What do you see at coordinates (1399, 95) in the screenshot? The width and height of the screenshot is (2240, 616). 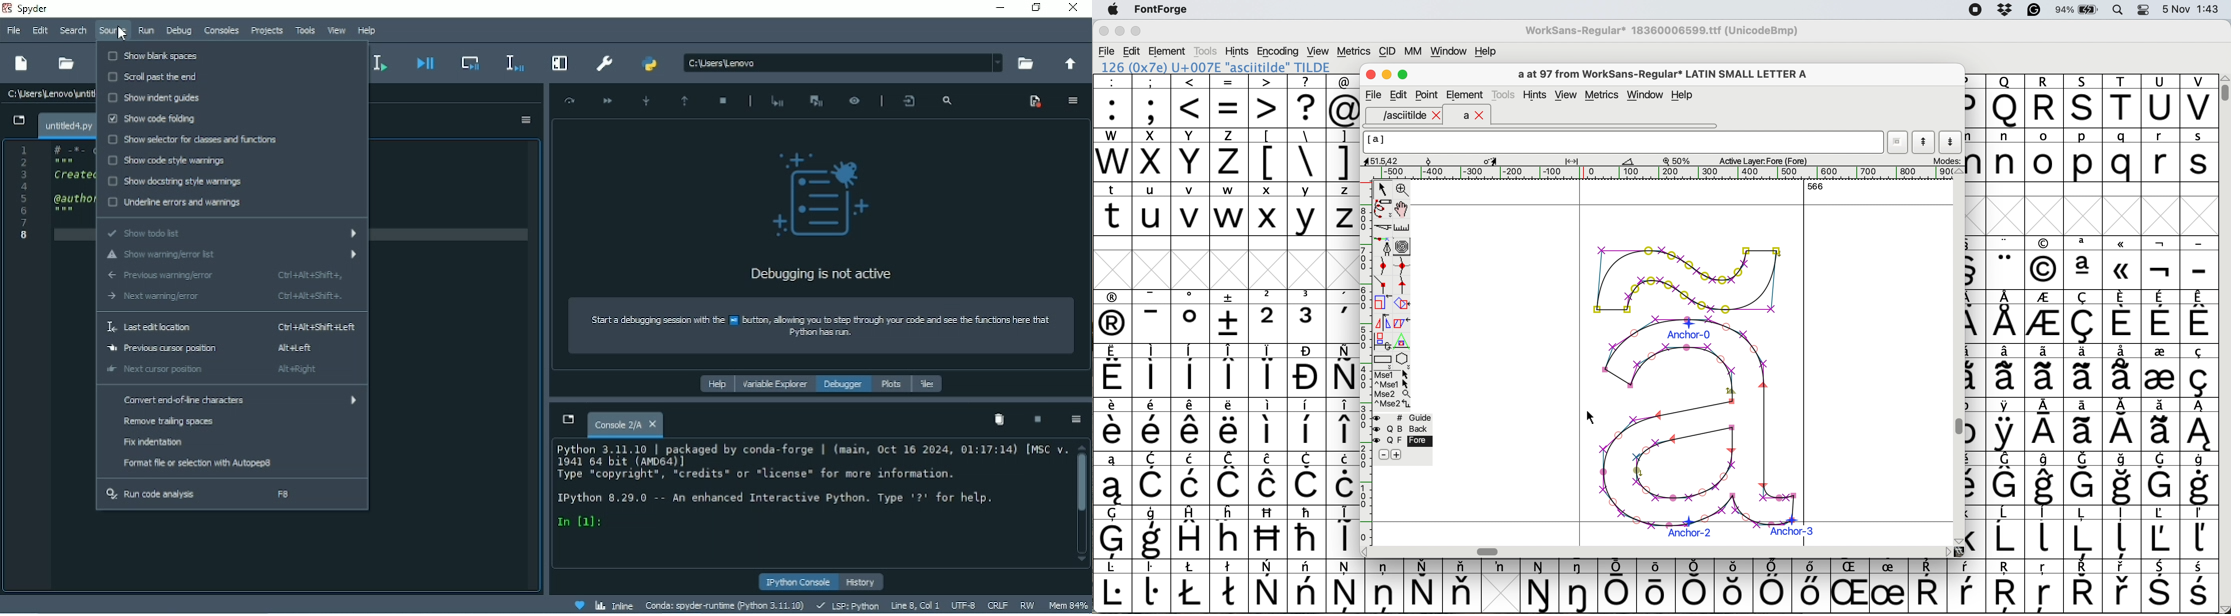 I see `Edit` at bounding box center [1399, 95].